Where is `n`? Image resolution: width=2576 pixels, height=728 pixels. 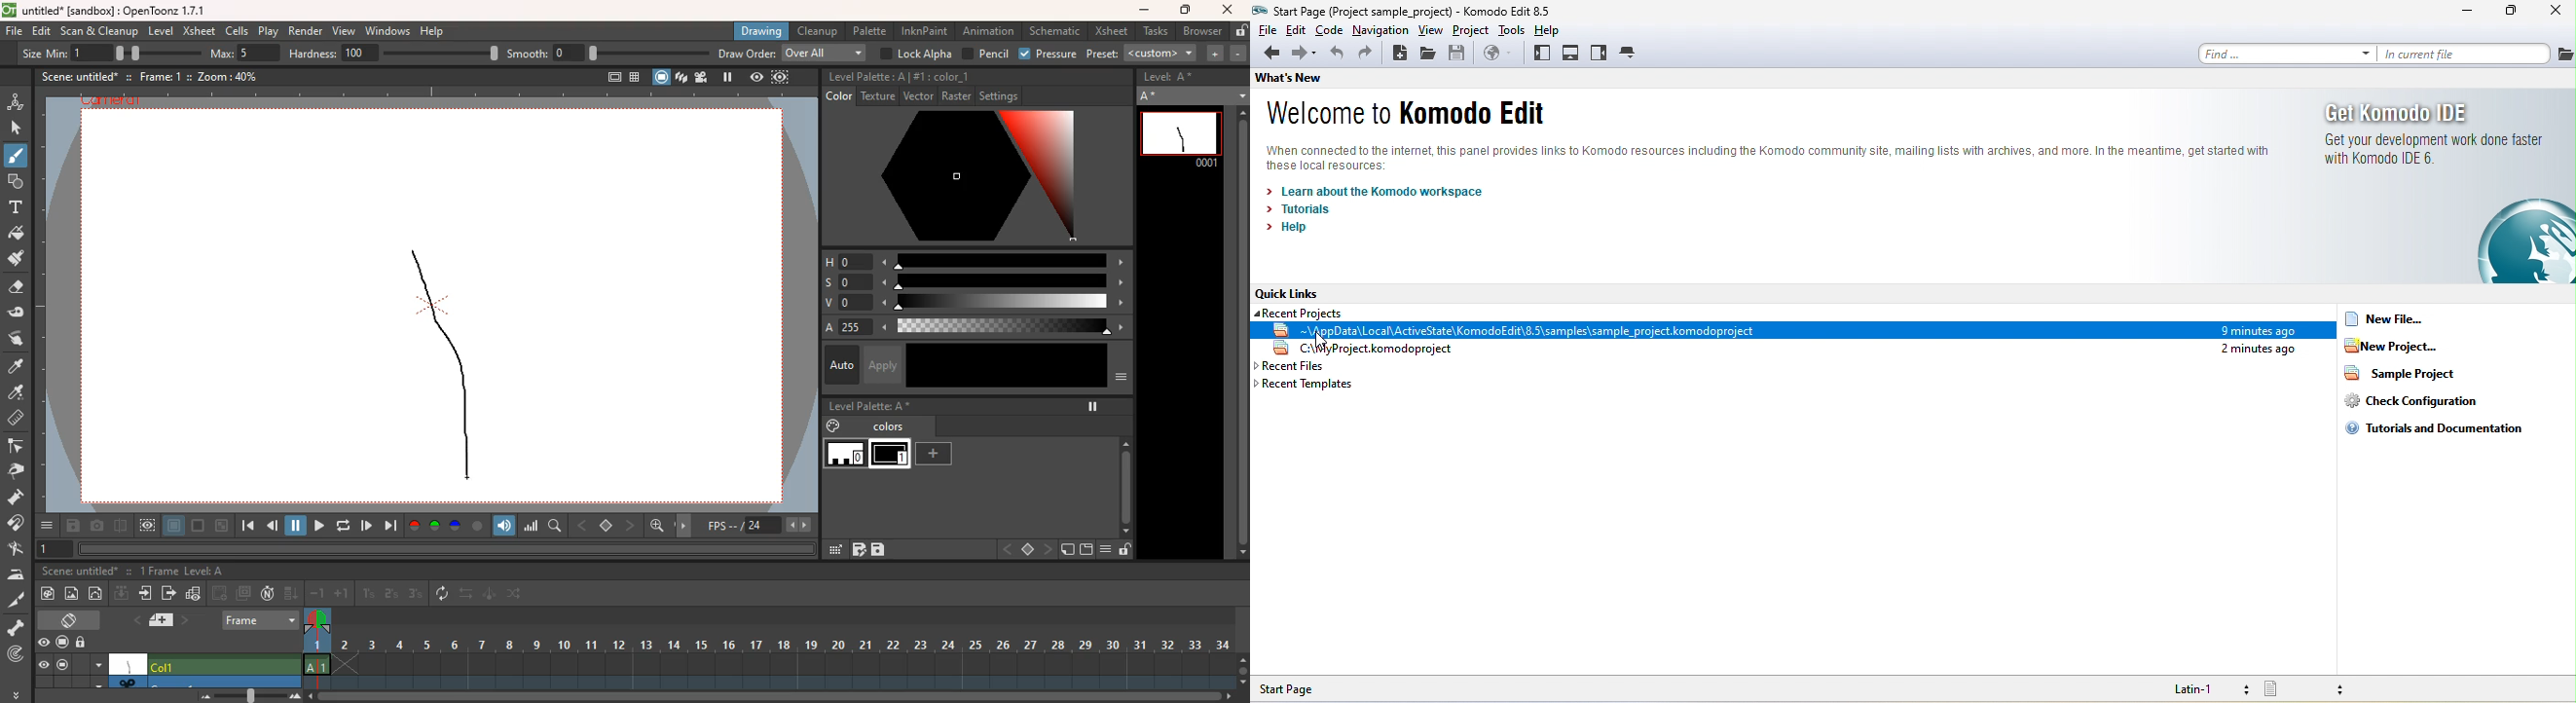 n is located at coordinates (267, 595).